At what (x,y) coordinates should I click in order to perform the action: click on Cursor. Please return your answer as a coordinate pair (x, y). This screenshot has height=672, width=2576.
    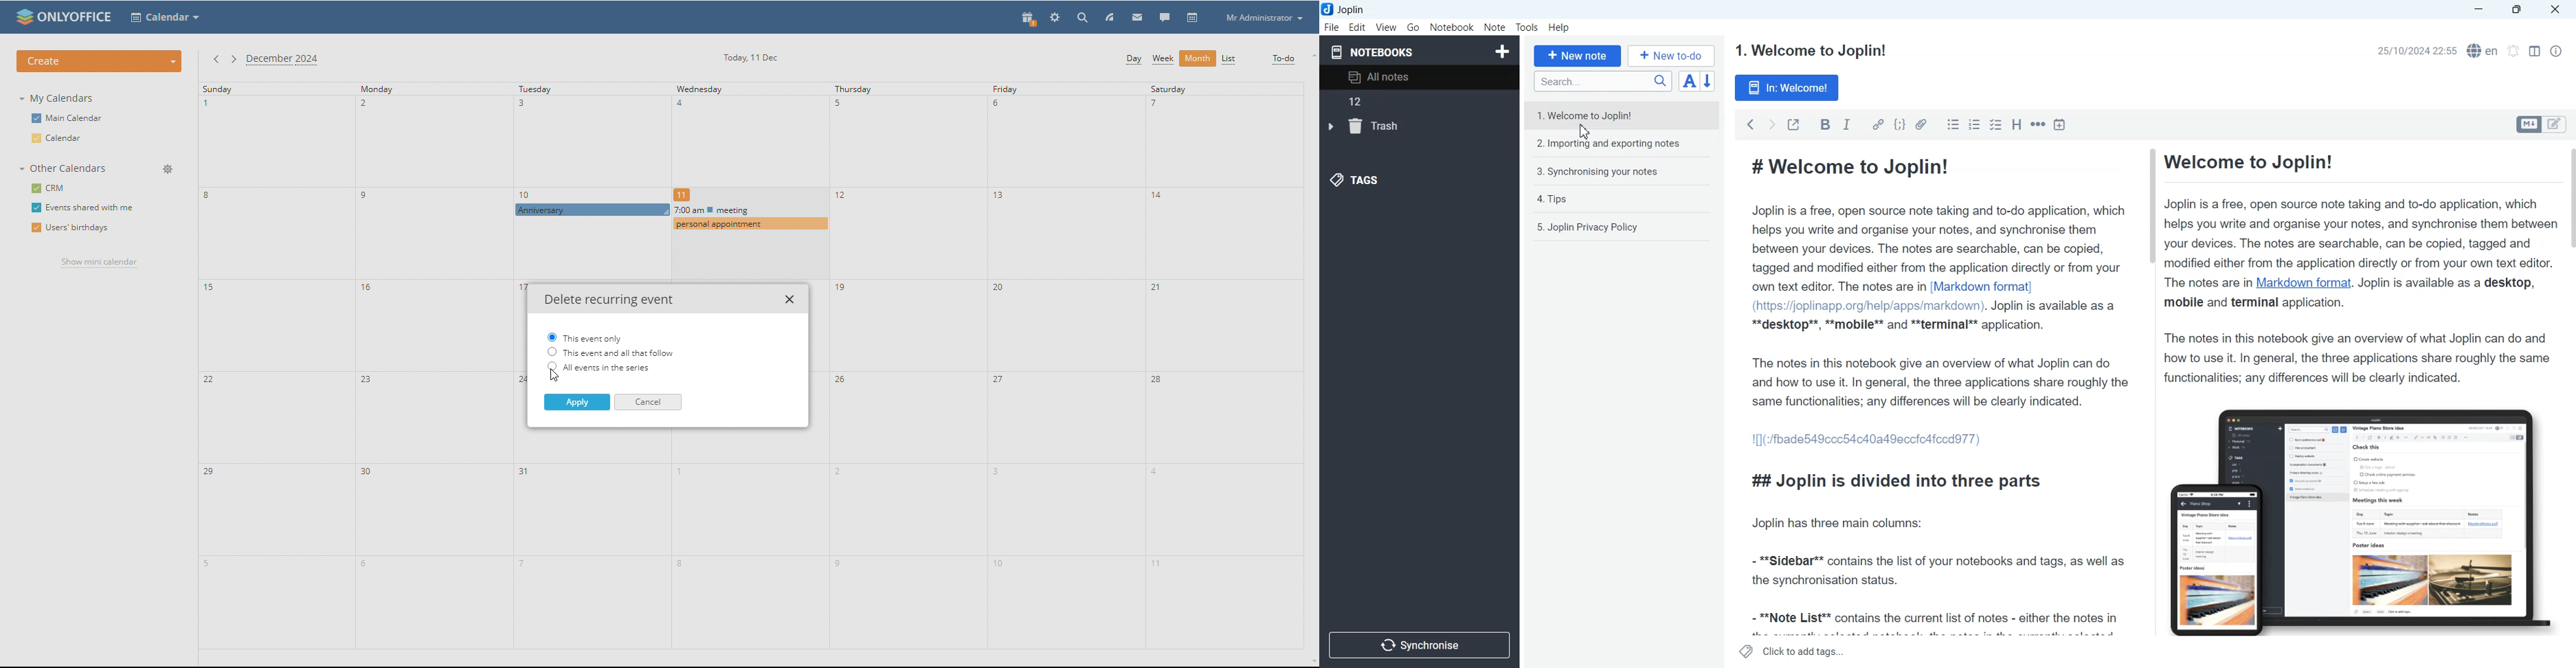
    Looking at the image, I should click on (1584, 132).